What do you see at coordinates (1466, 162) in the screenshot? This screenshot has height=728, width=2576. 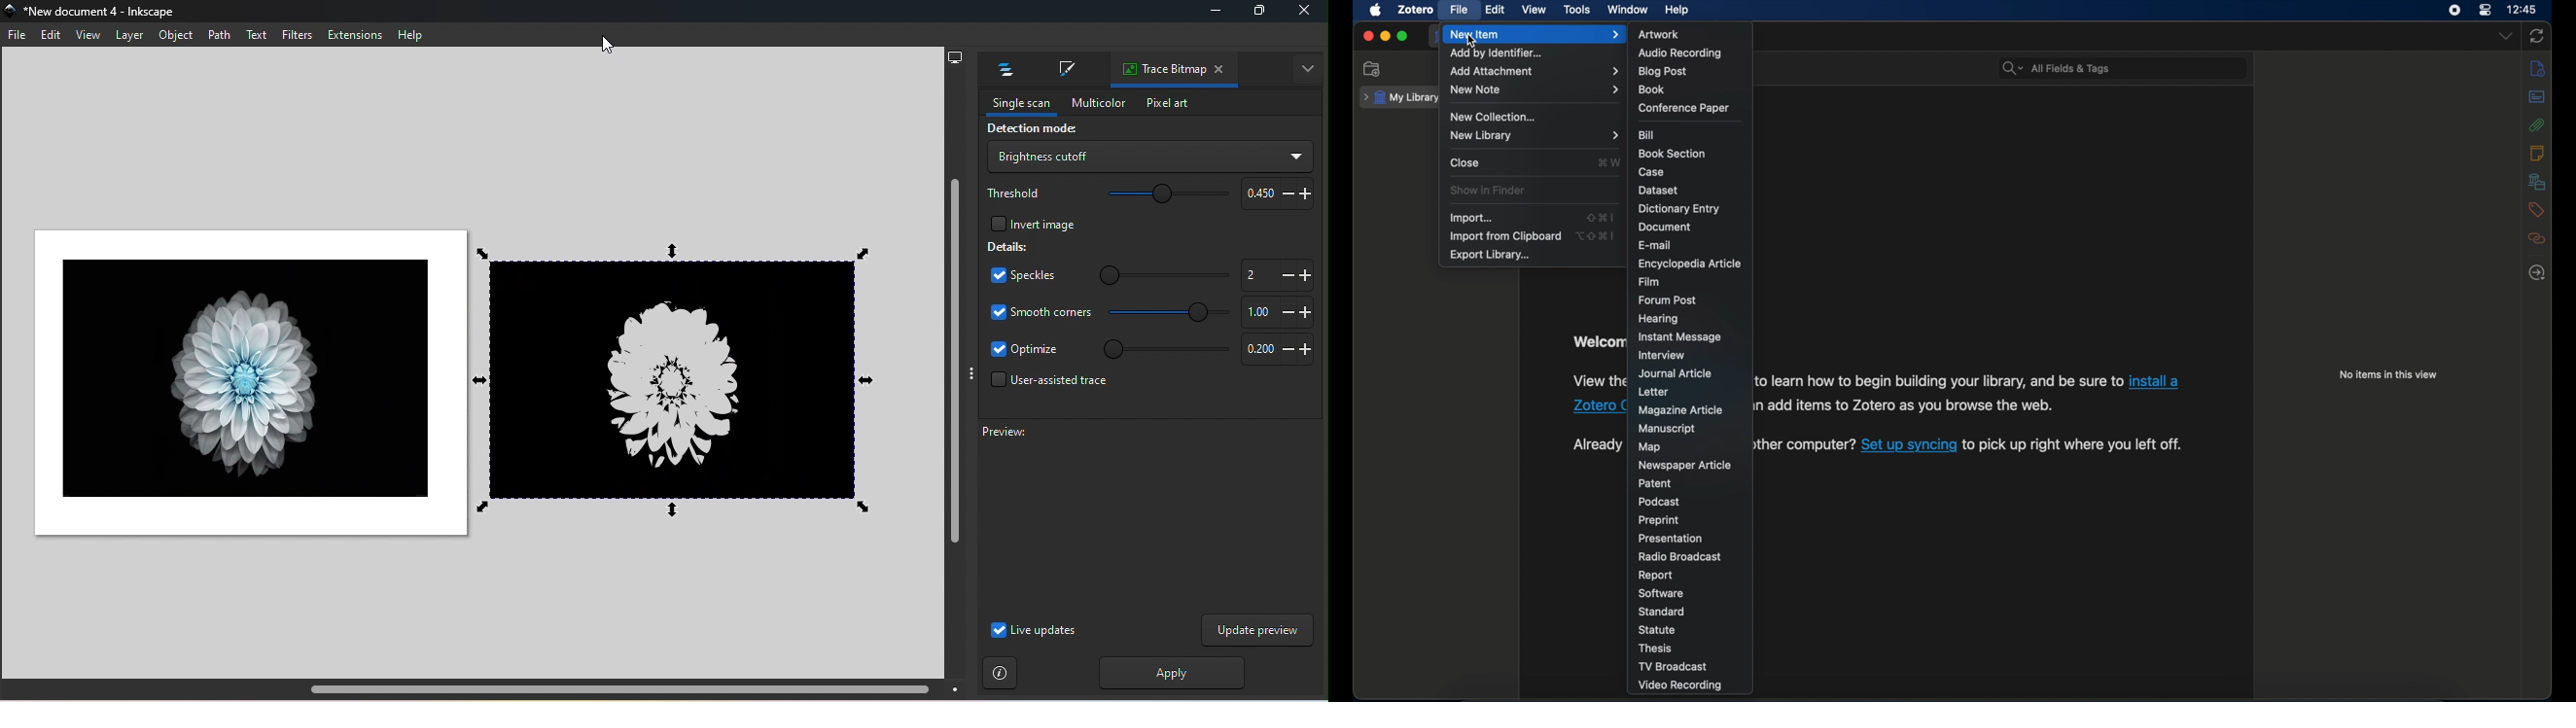 I see `close` at bounding box center [1466, 162].